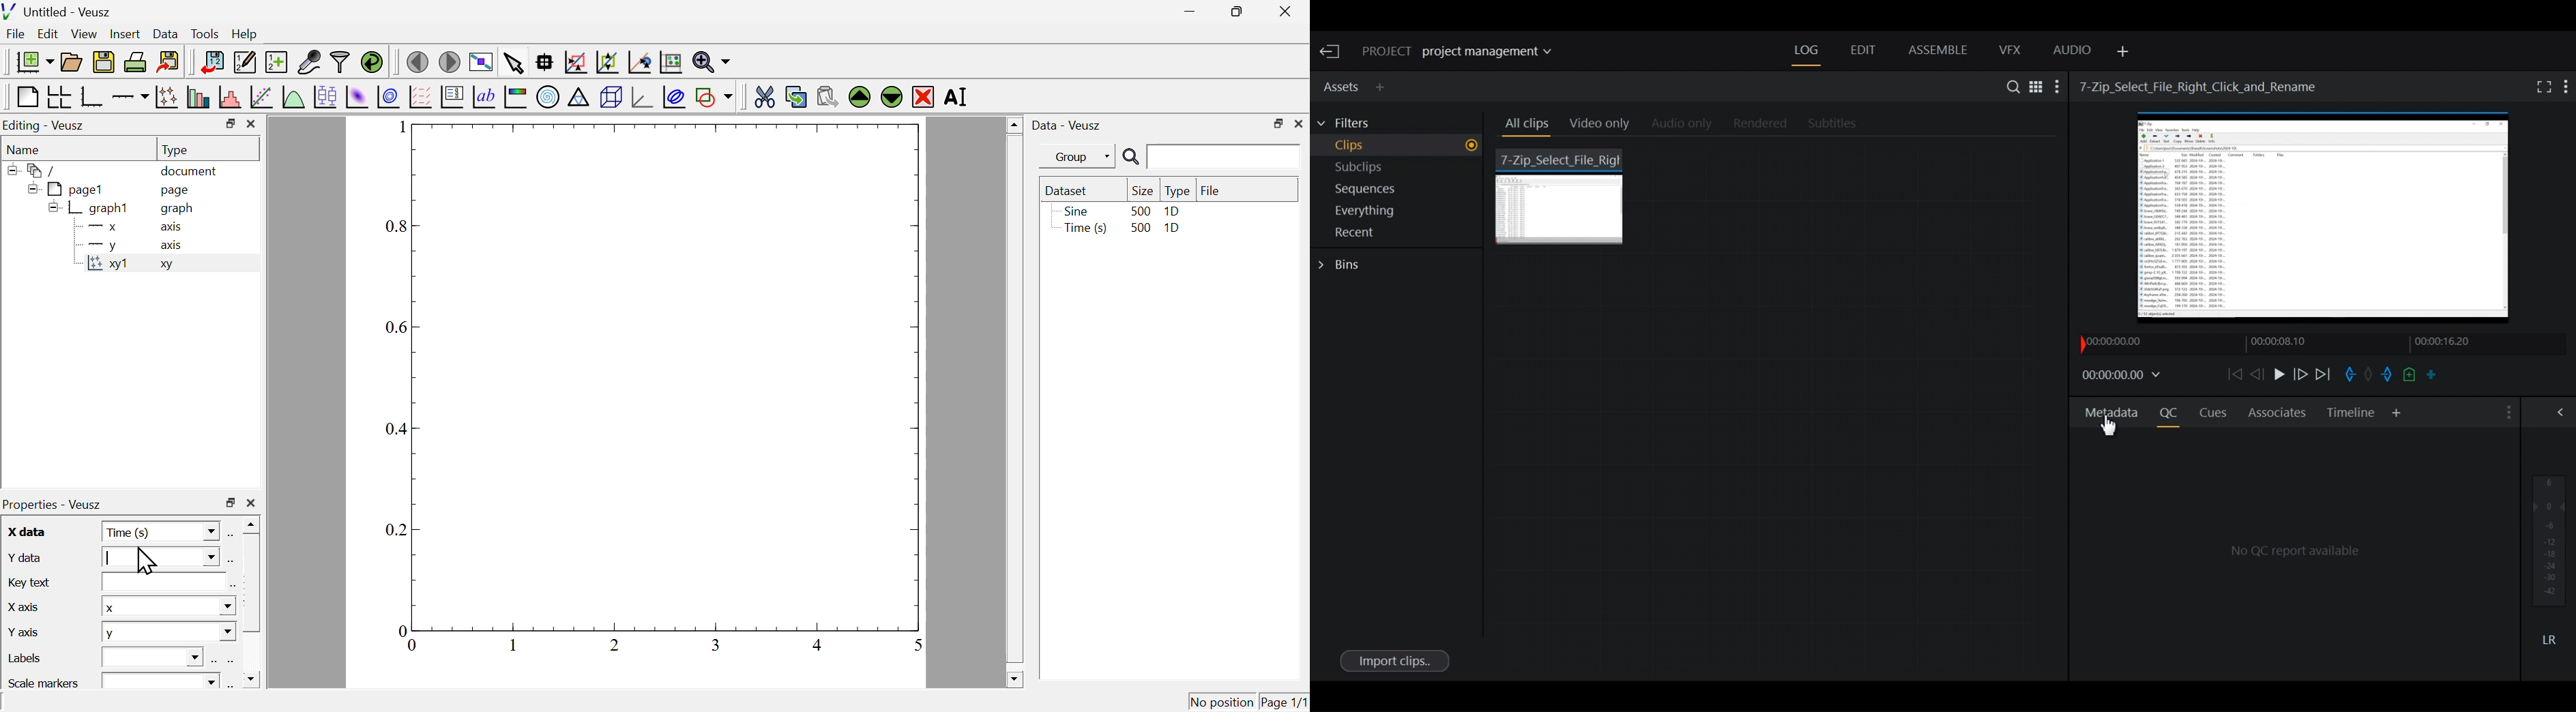 The width and height of the screenshot is (2576, 728). What do you see at coordinates (244, 62) in the screenshot?
I see `edit and enter new datasets` at bounding box center [244, 62].